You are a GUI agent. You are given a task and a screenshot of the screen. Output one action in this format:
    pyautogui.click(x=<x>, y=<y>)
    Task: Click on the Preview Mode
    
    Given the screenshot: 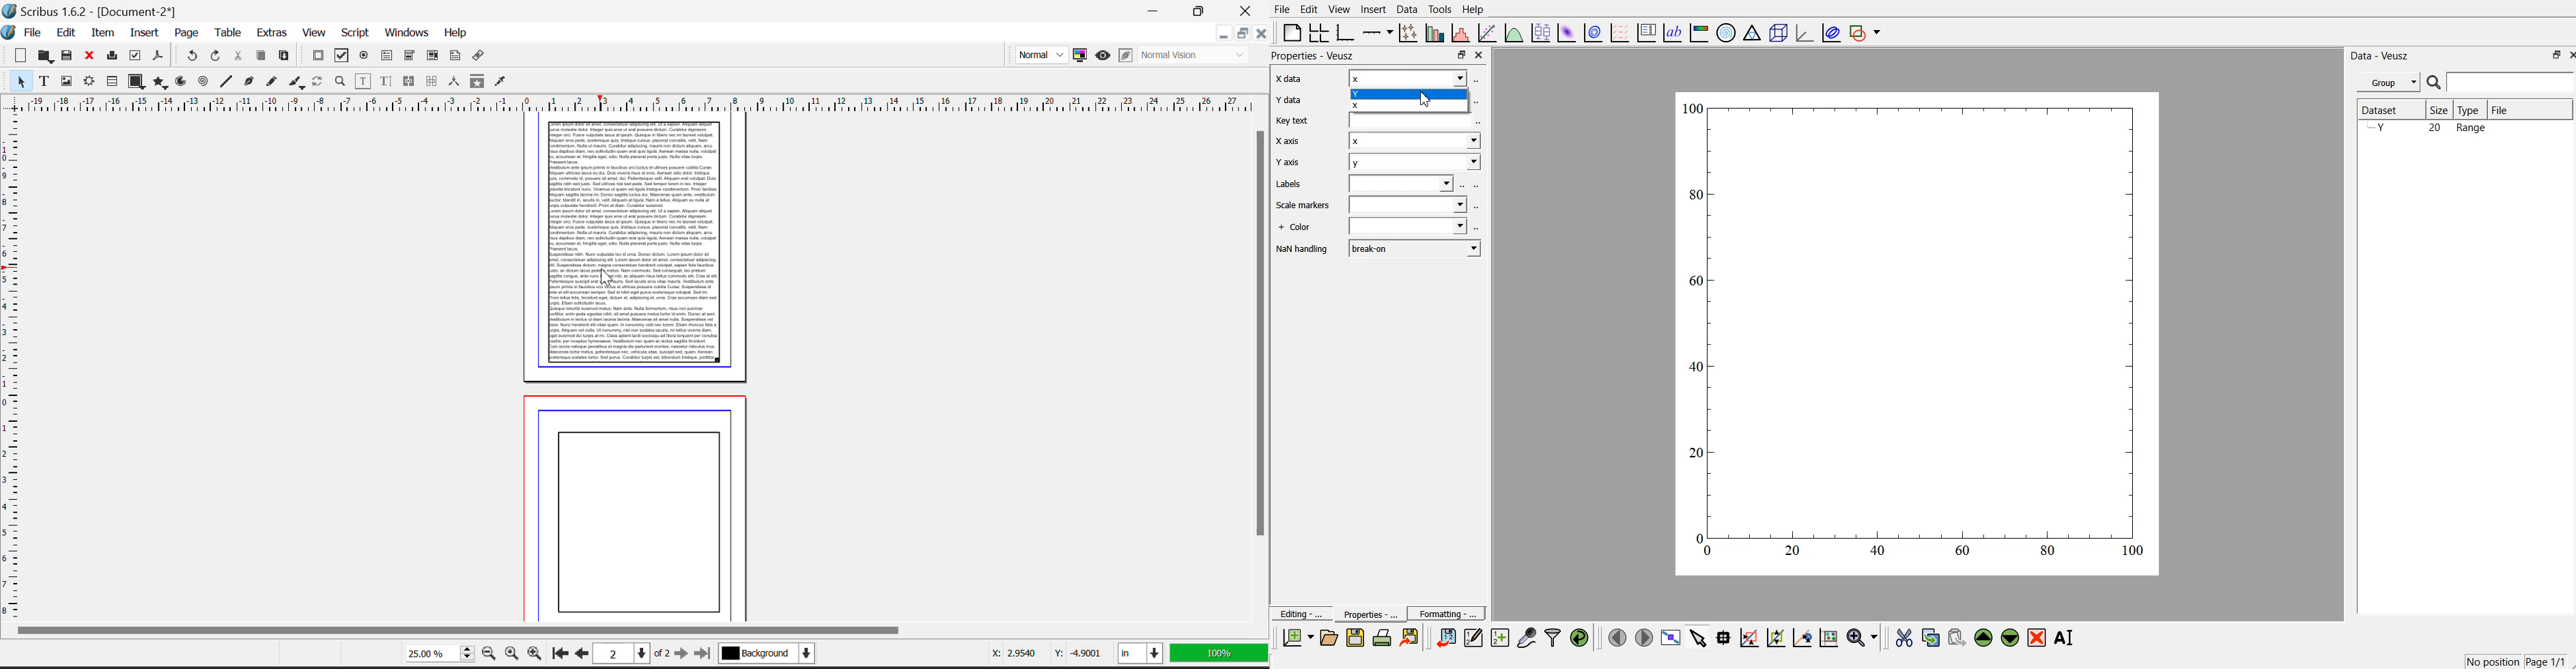 What is the action you would take?
    pyautogui.click(x=1102, y=56)
    